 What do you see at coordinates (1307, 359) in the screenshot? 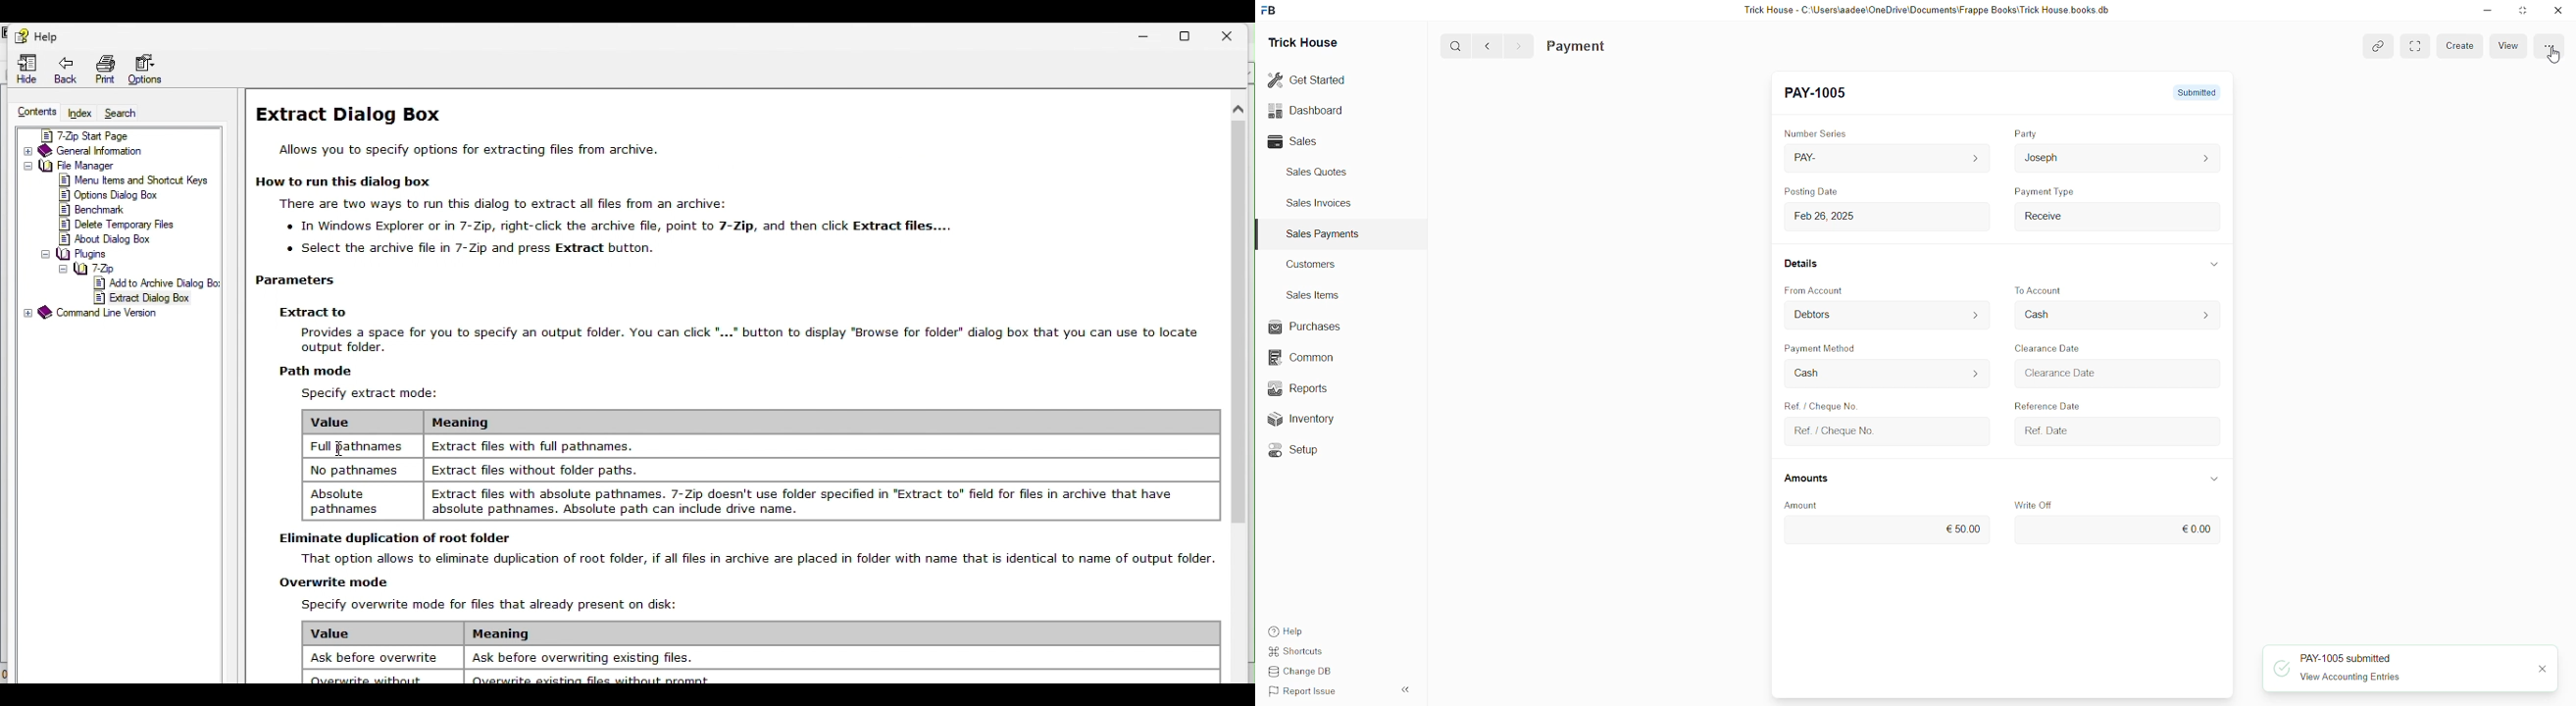
I see `Common` at bounding box center [1307, 359].